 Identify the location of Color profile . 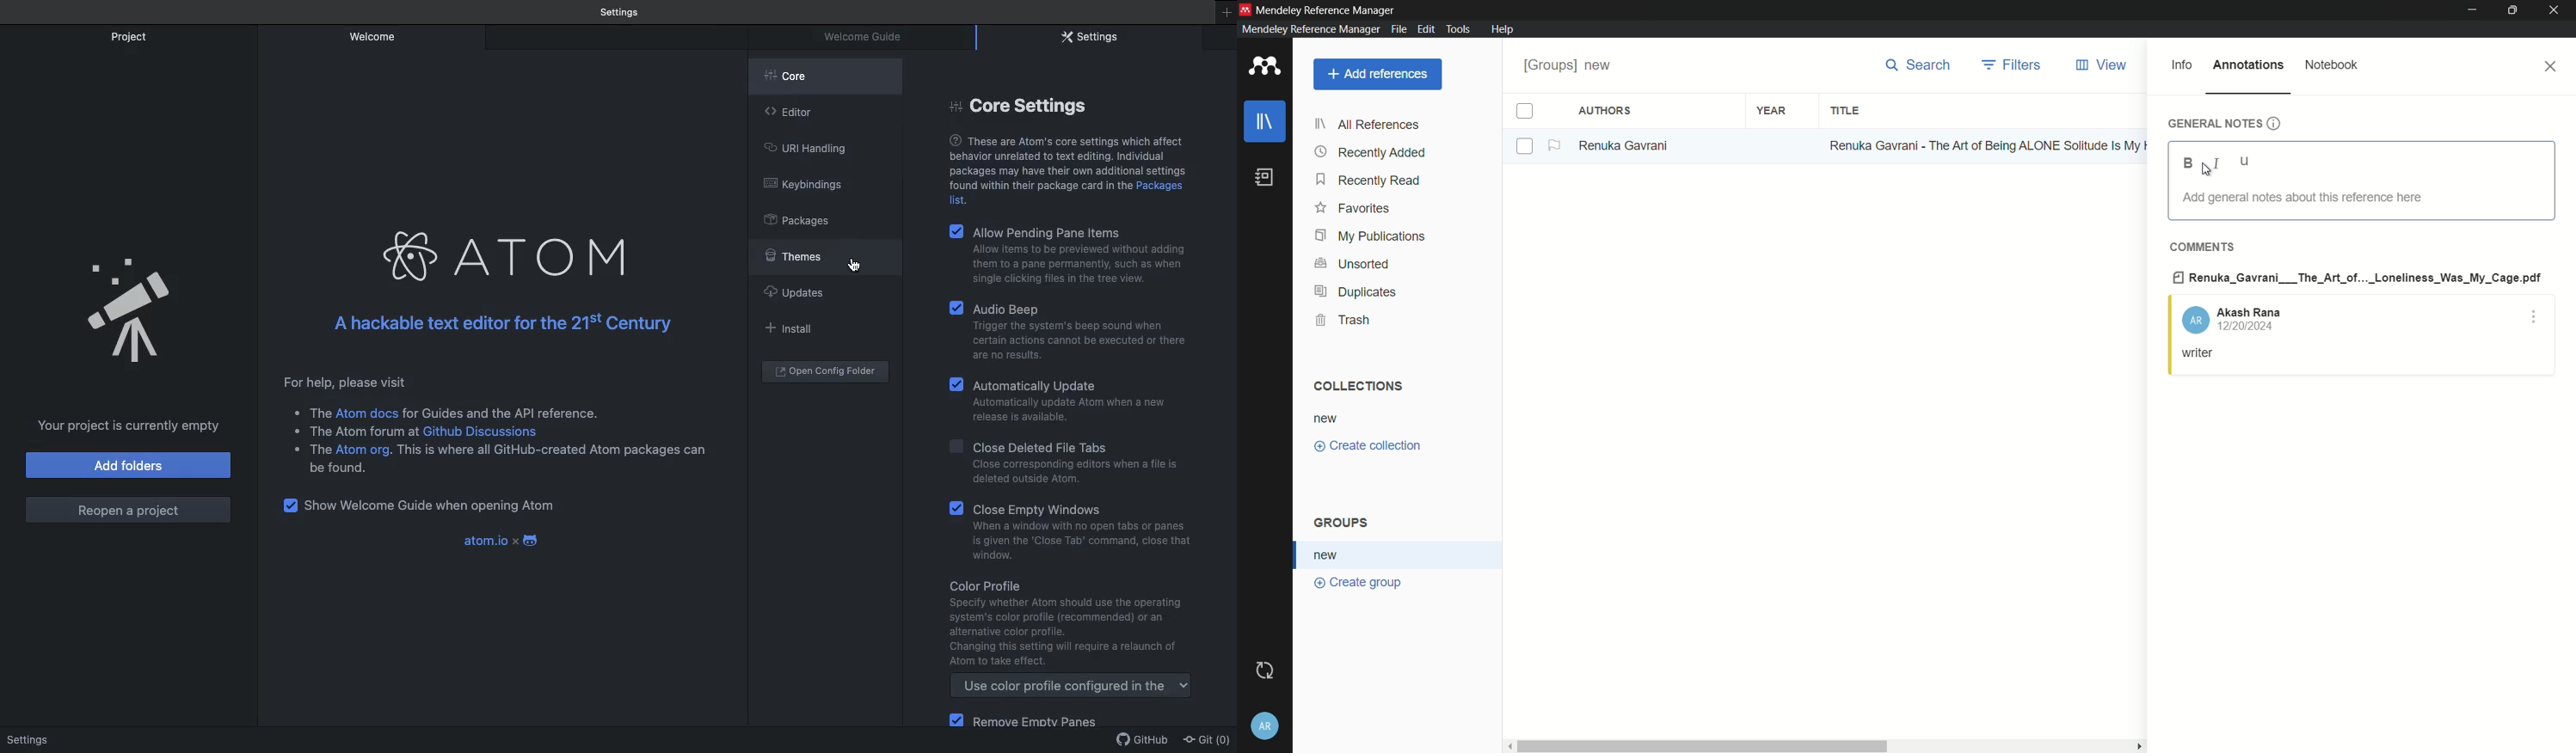
(1014, 586).